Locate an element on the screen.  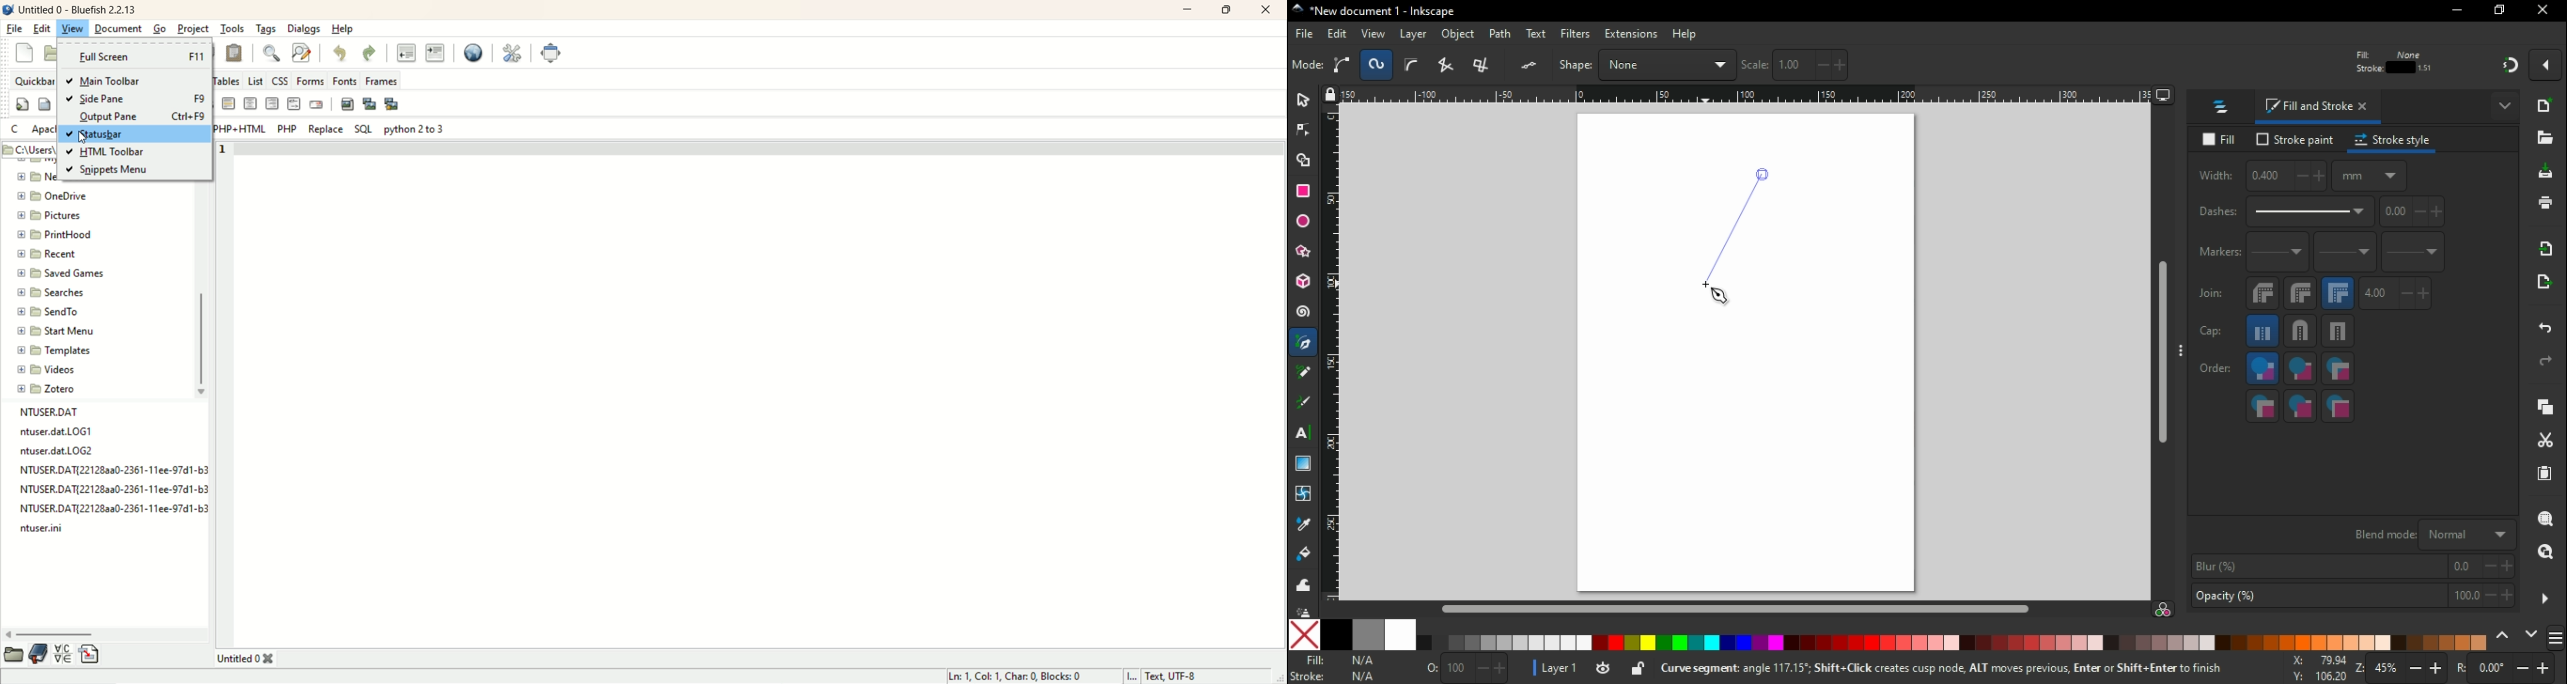
fill color is located at coordinates (1340, 661).